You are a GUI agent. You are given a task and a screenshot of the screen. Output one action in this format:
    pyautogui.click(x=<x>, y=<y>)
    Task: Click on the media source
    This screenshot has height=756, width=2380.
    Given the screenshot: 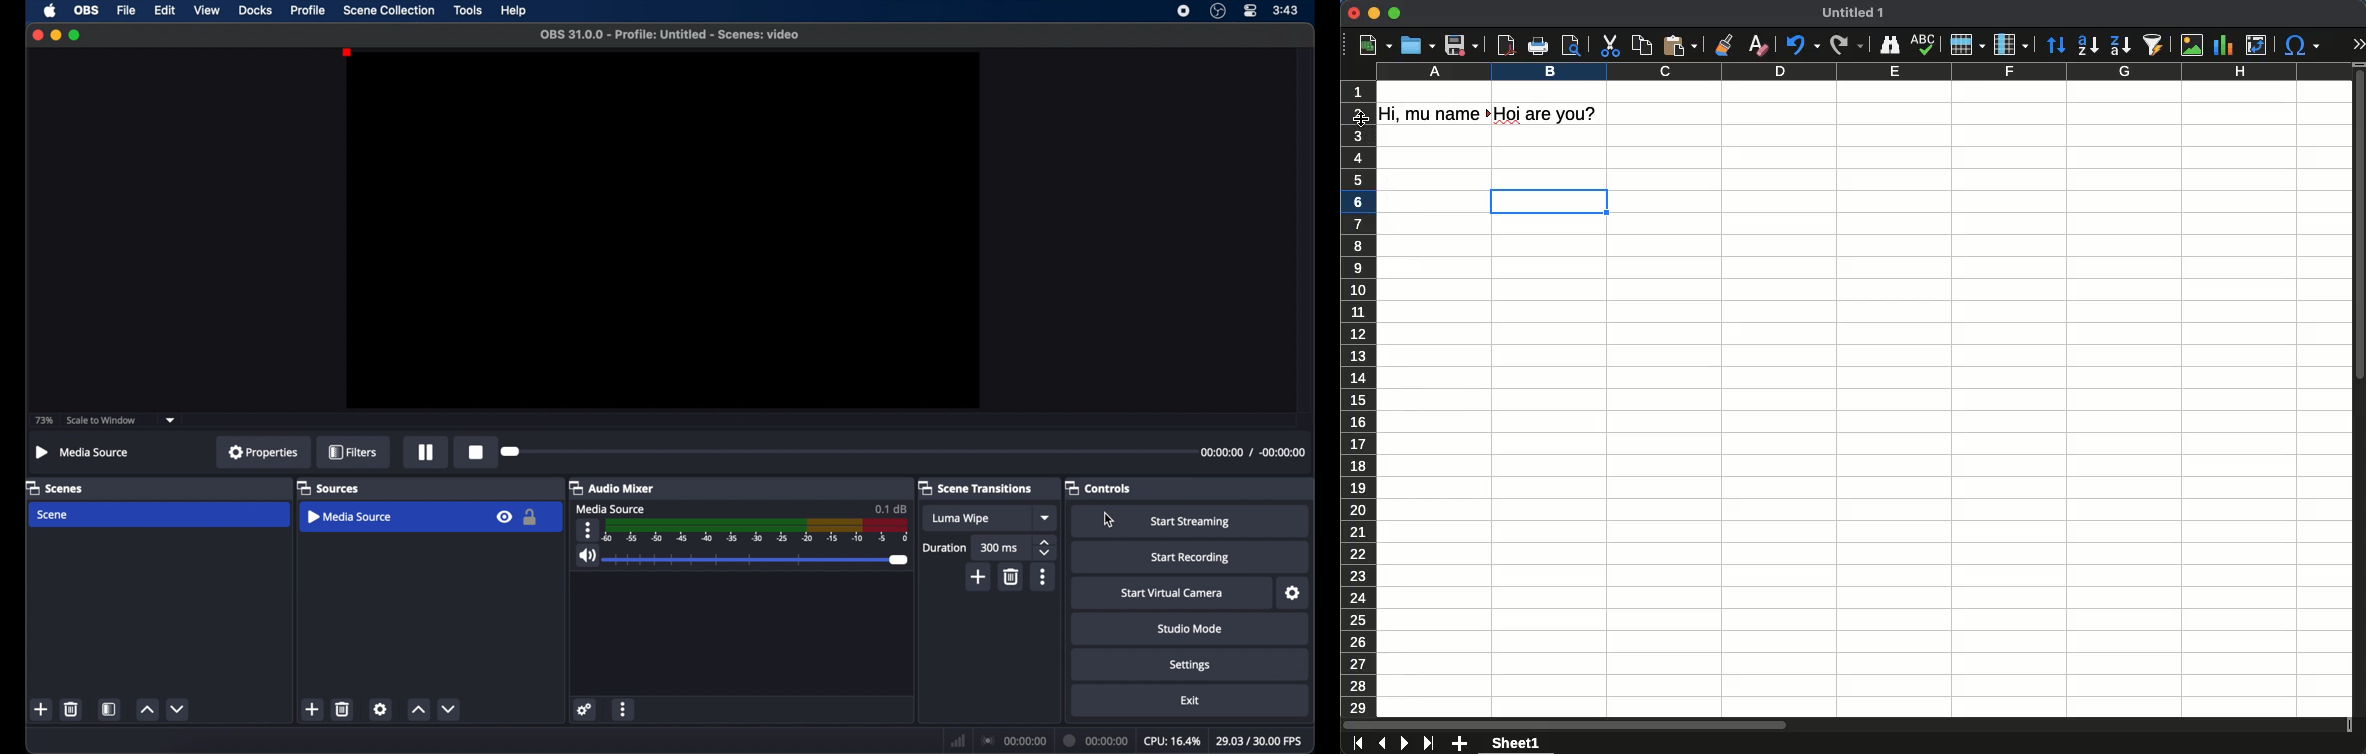 What is the action you would take?
    pyautogui.click(x=350, y=517)
    